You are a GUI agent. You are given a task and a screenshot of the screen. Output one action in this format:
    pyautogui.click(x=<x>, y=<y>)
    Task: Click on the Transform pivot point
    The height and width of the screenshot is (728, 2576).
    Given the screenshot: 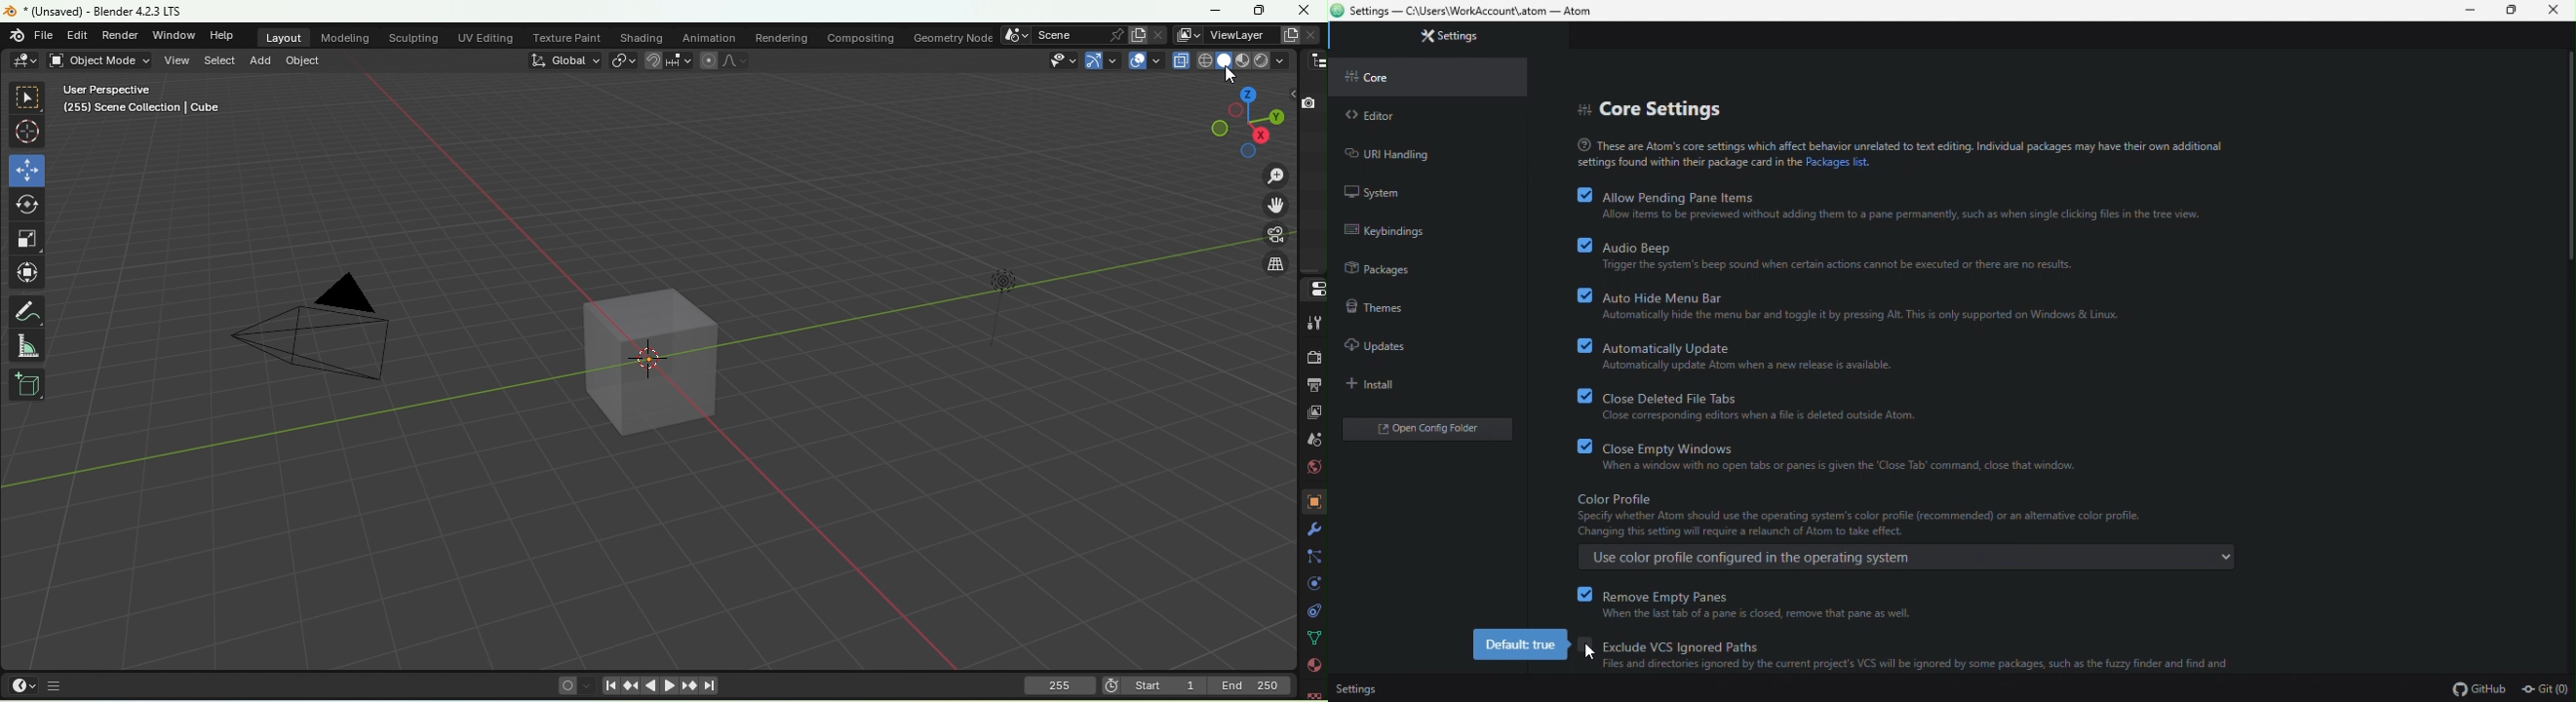 What is the action you would take?
    pyautogui.click(x=624, y=62)
    